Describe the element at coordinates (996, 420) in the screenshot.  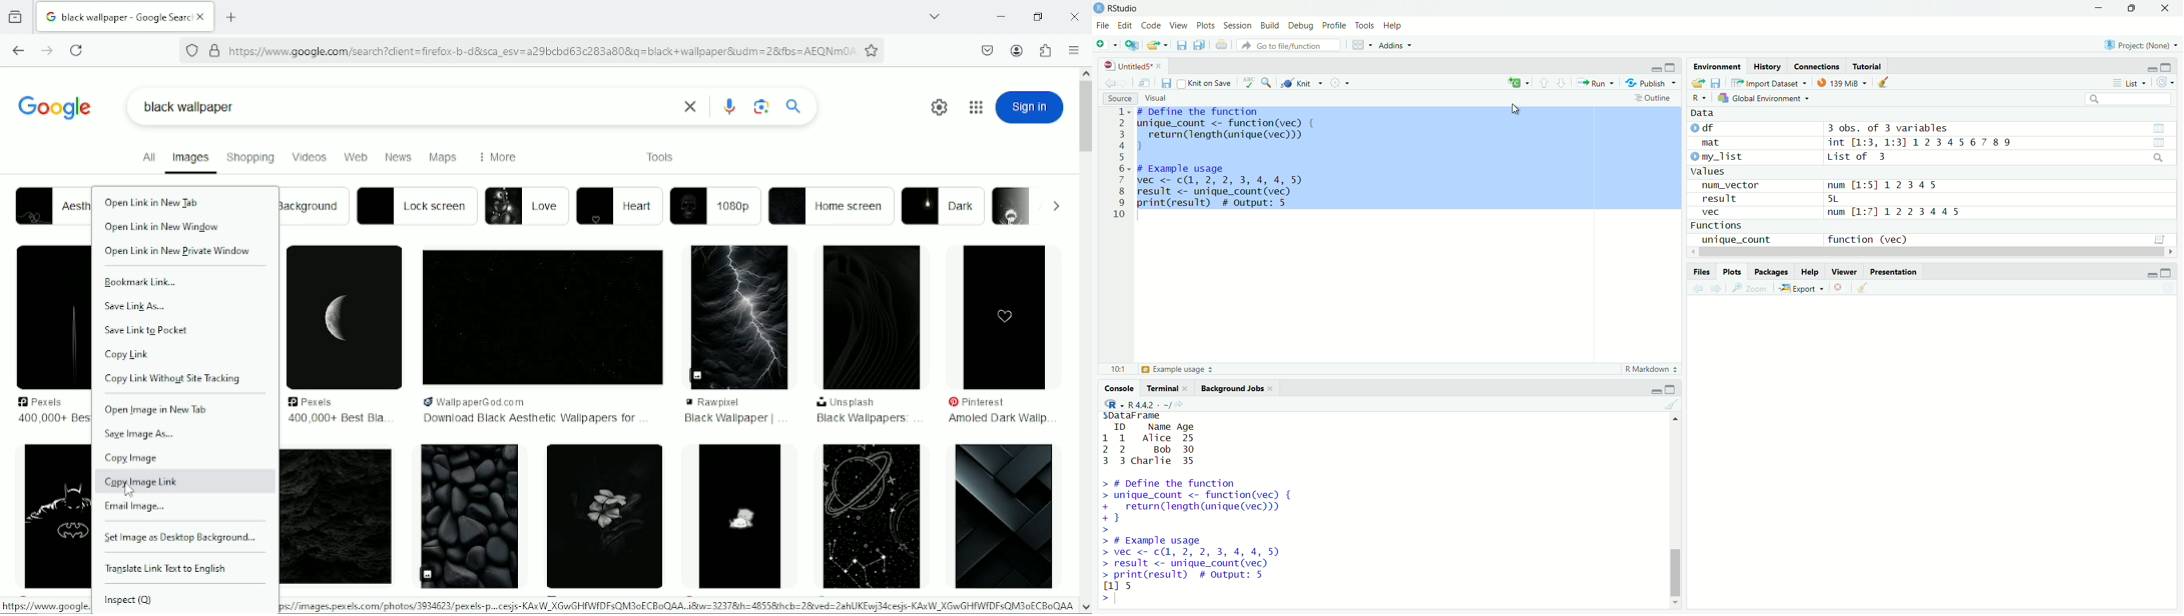
I see `amoled dark wallpaper` at that location.